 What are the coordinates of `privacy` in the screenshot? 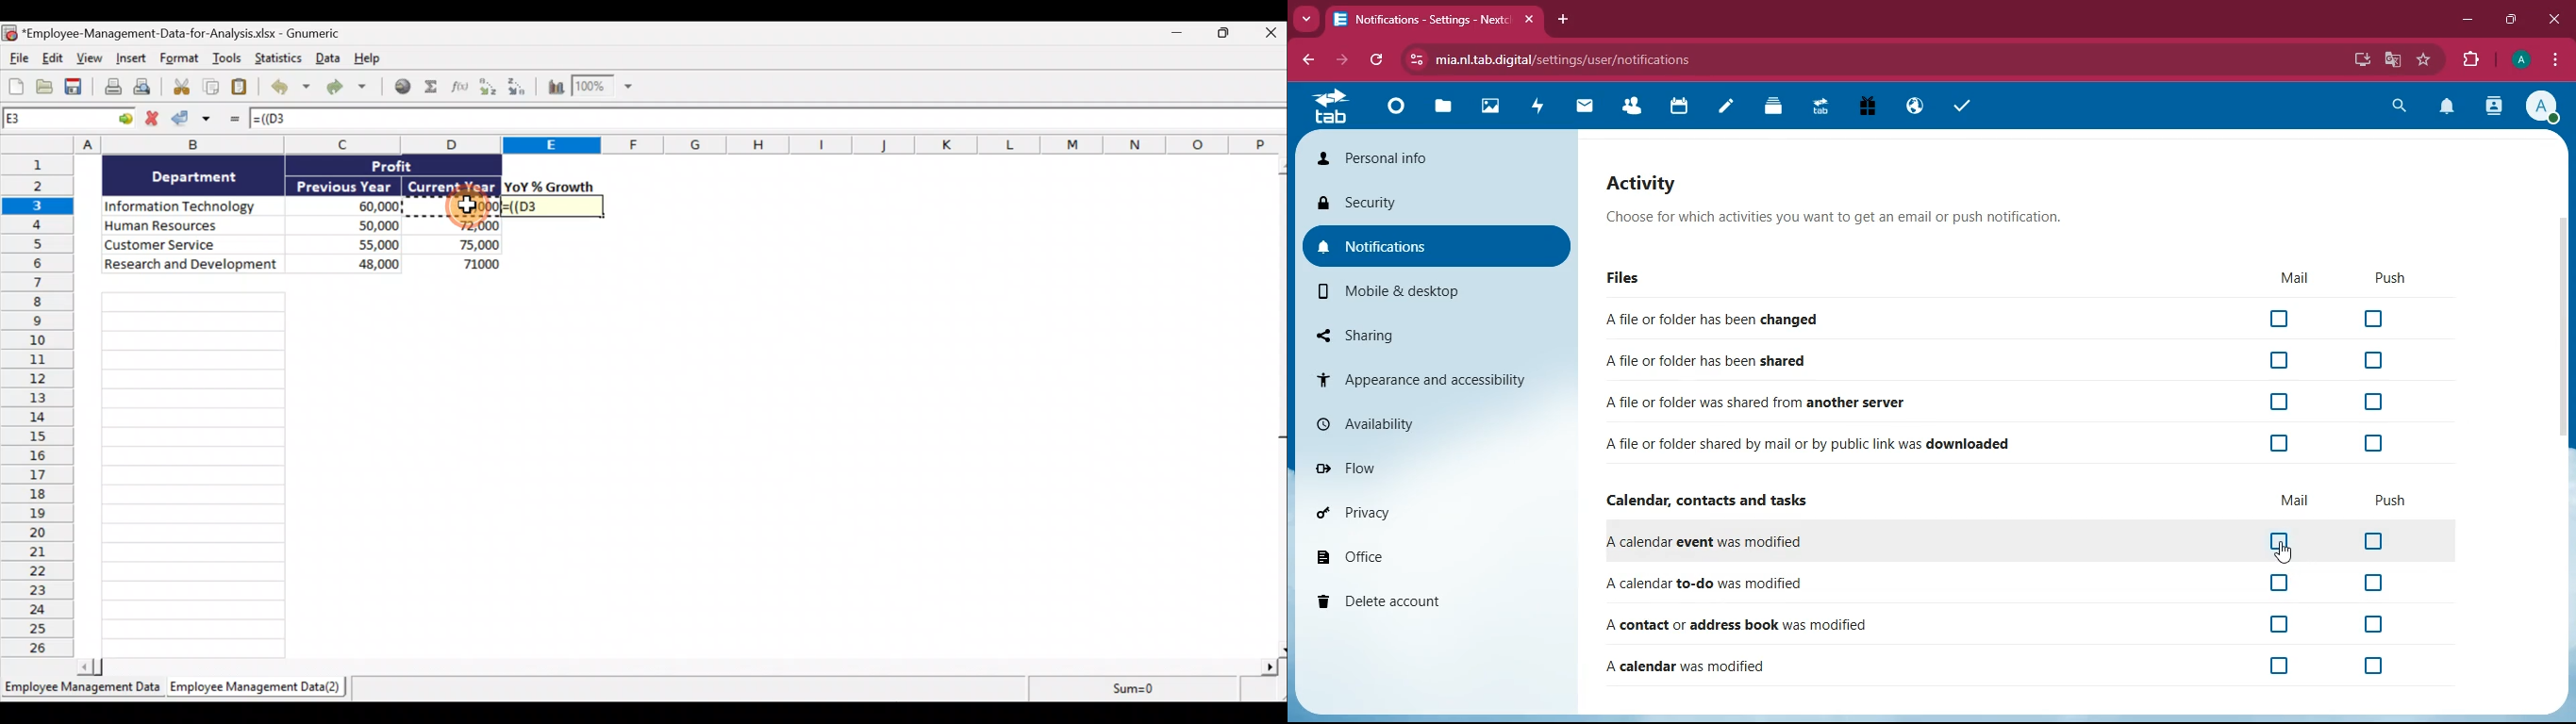 It's located at (1434, 508).